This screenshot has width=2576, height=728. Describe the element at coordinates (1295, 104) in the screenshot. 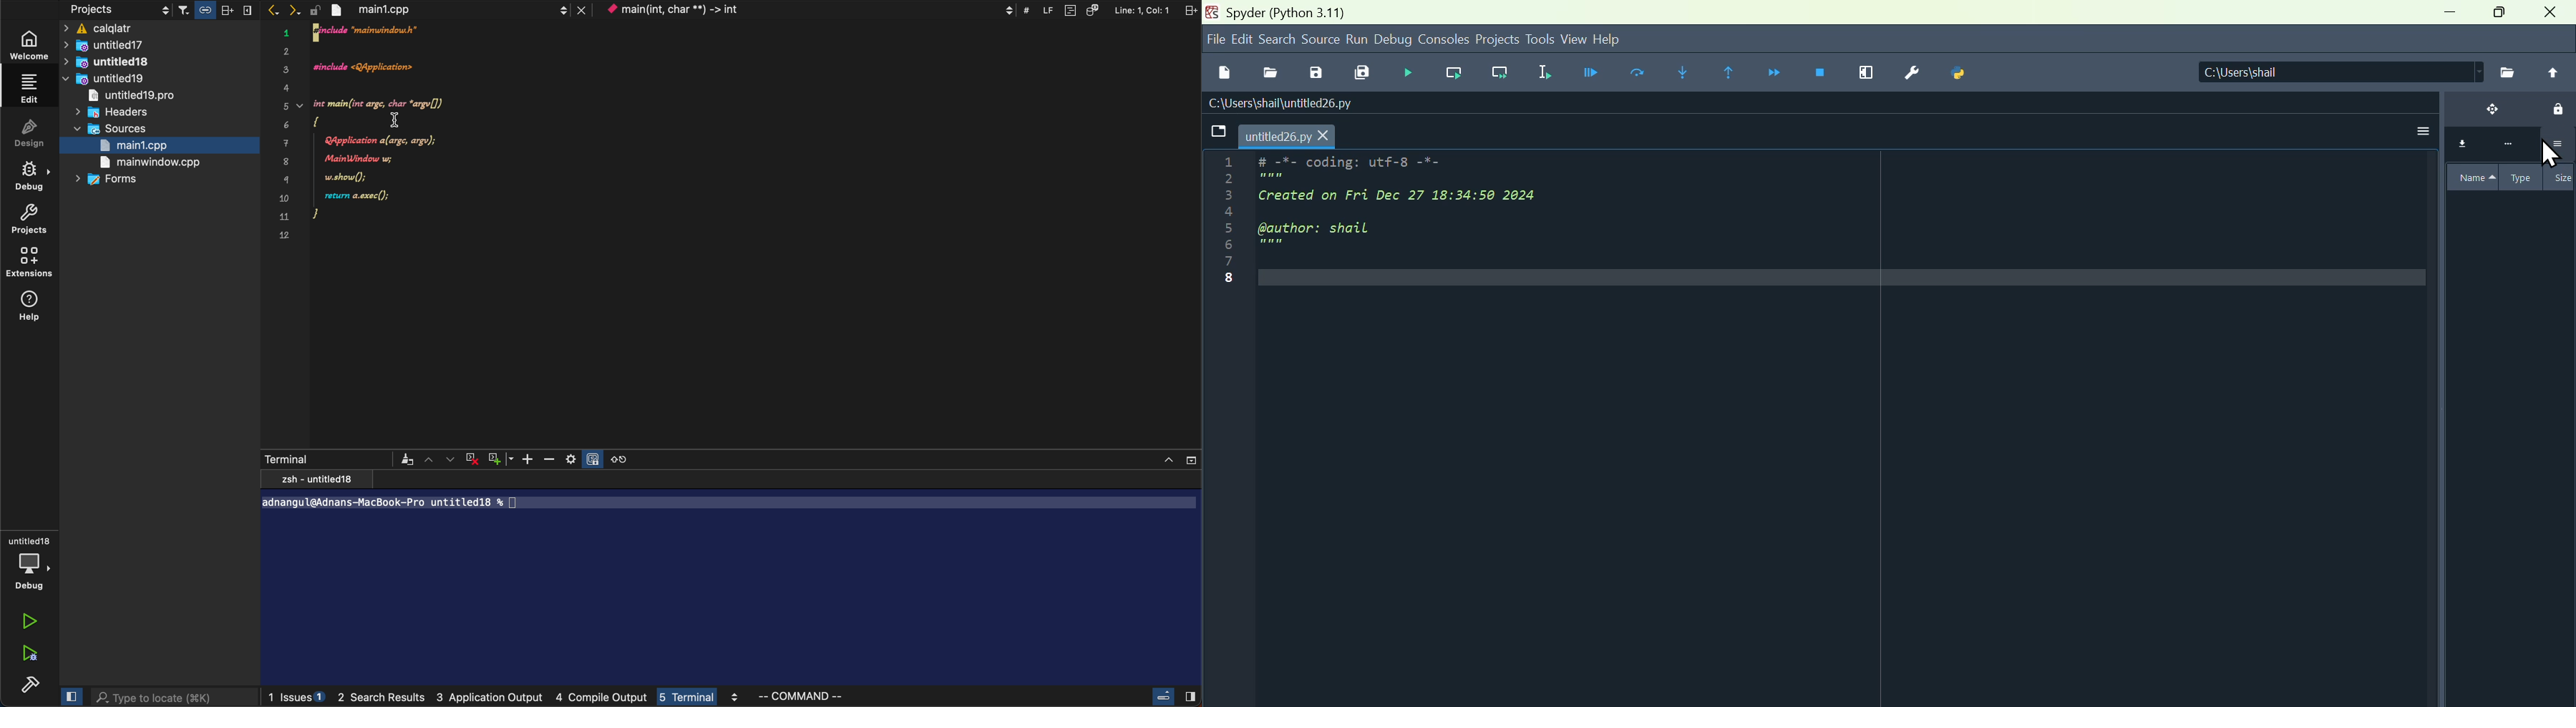

I see `C:\Users\shail\untitled26.py` at that location.